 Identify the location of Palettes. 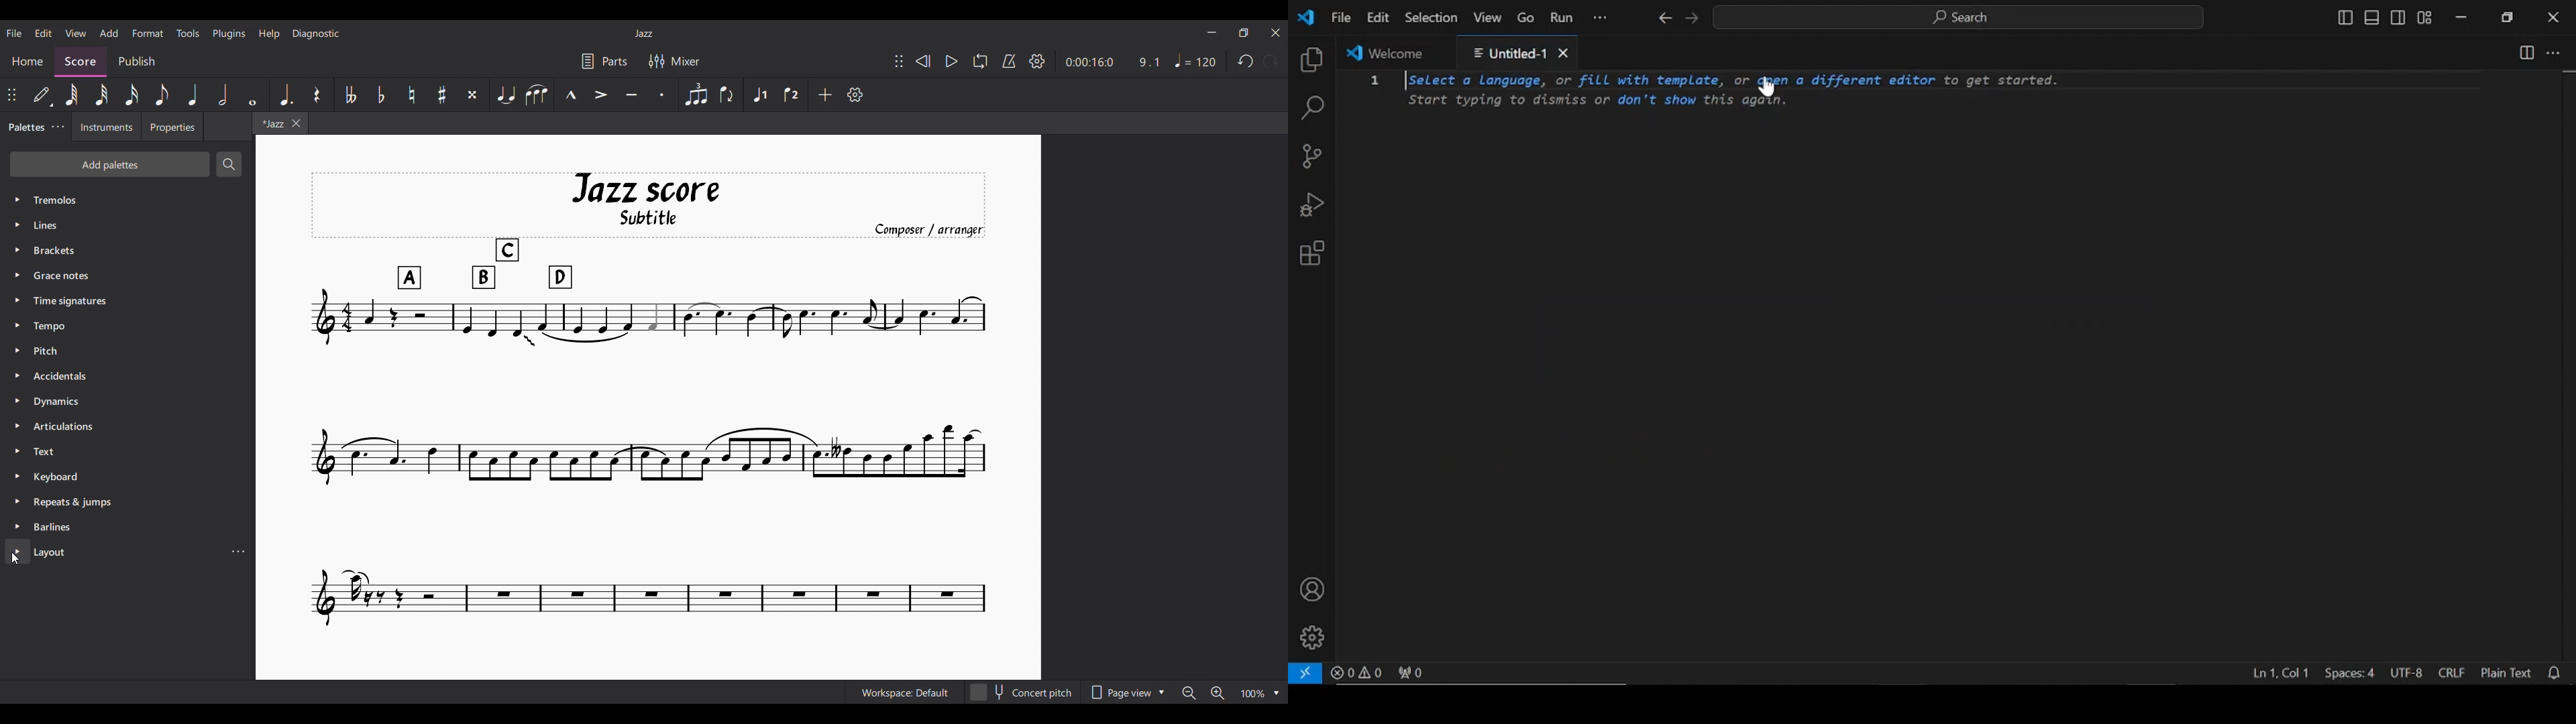
(25, 128).